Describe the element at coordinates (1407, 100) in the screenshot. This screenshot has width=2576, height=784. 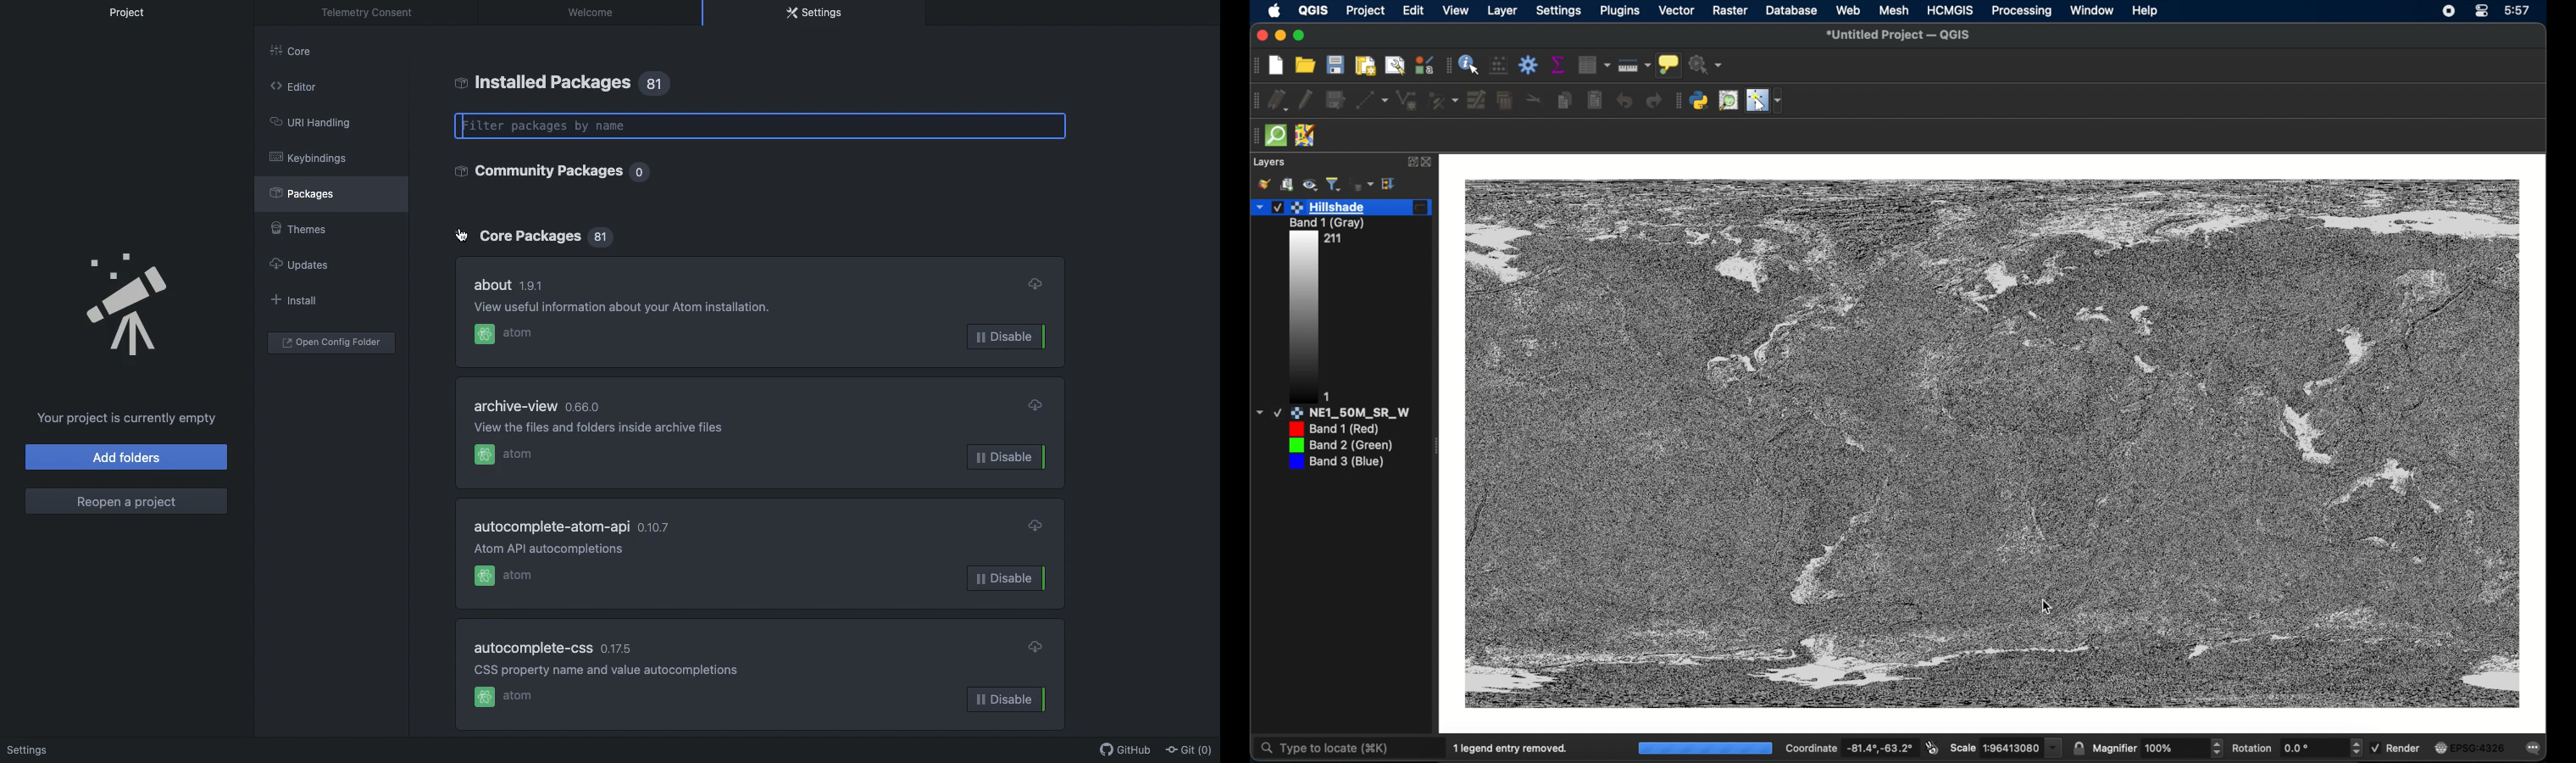
I see `line string` at that location.